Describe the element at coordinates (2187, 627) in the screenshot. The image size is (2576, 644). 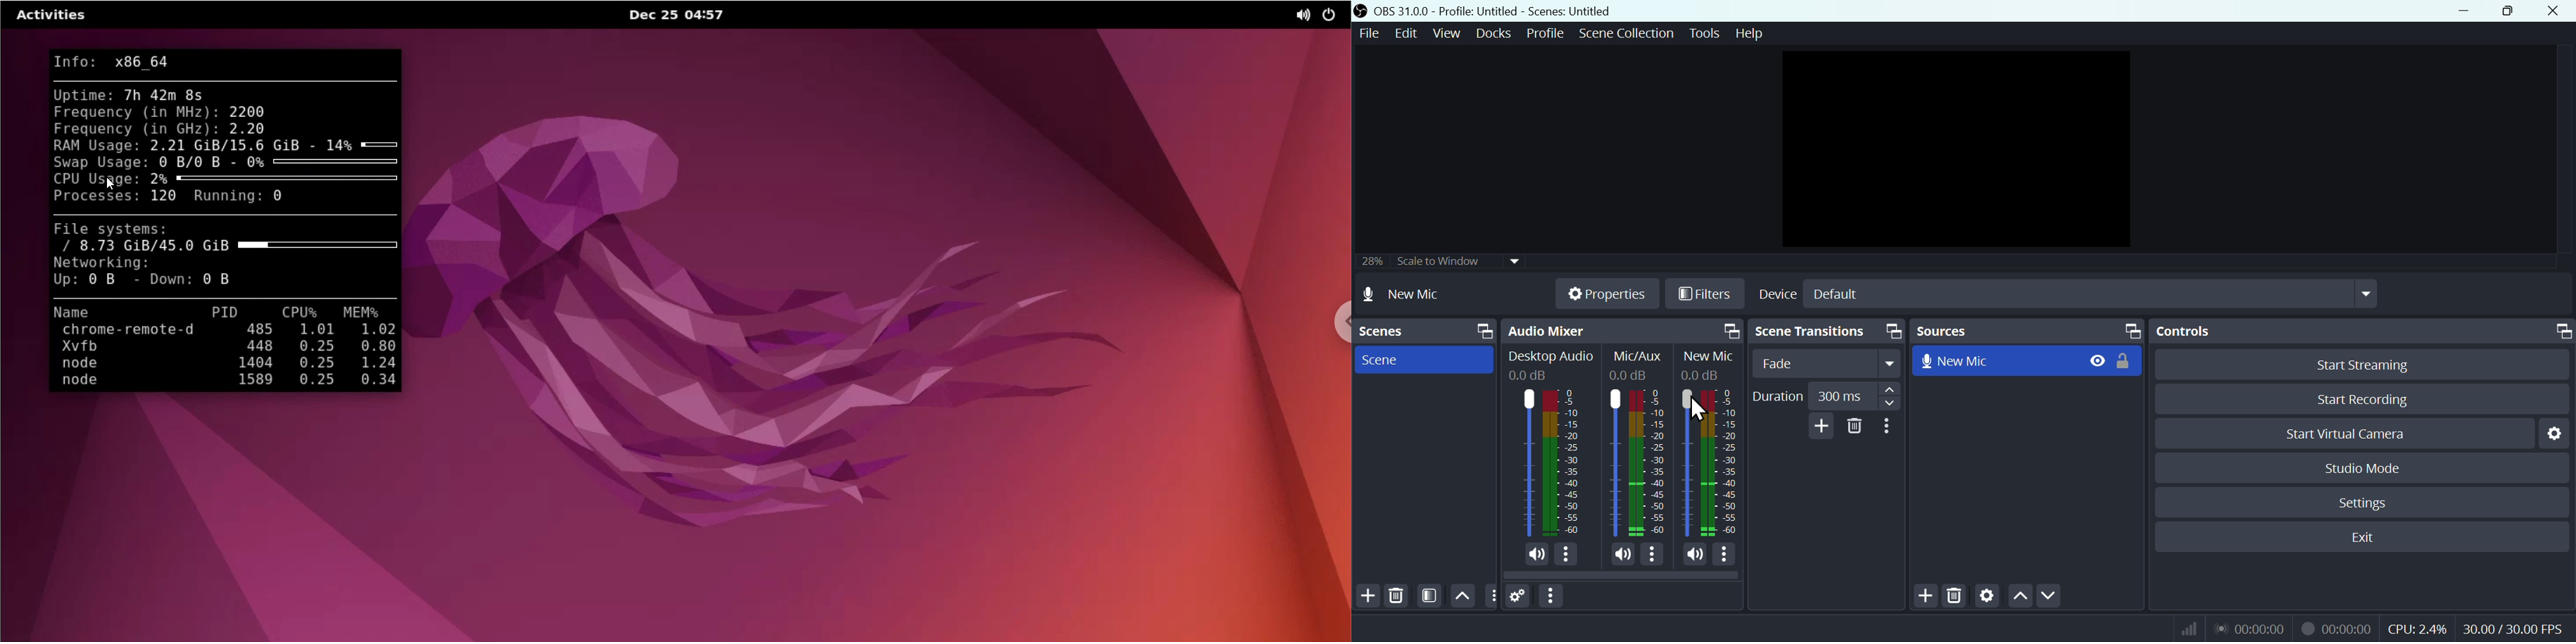
I see `Bitrate` at that location.